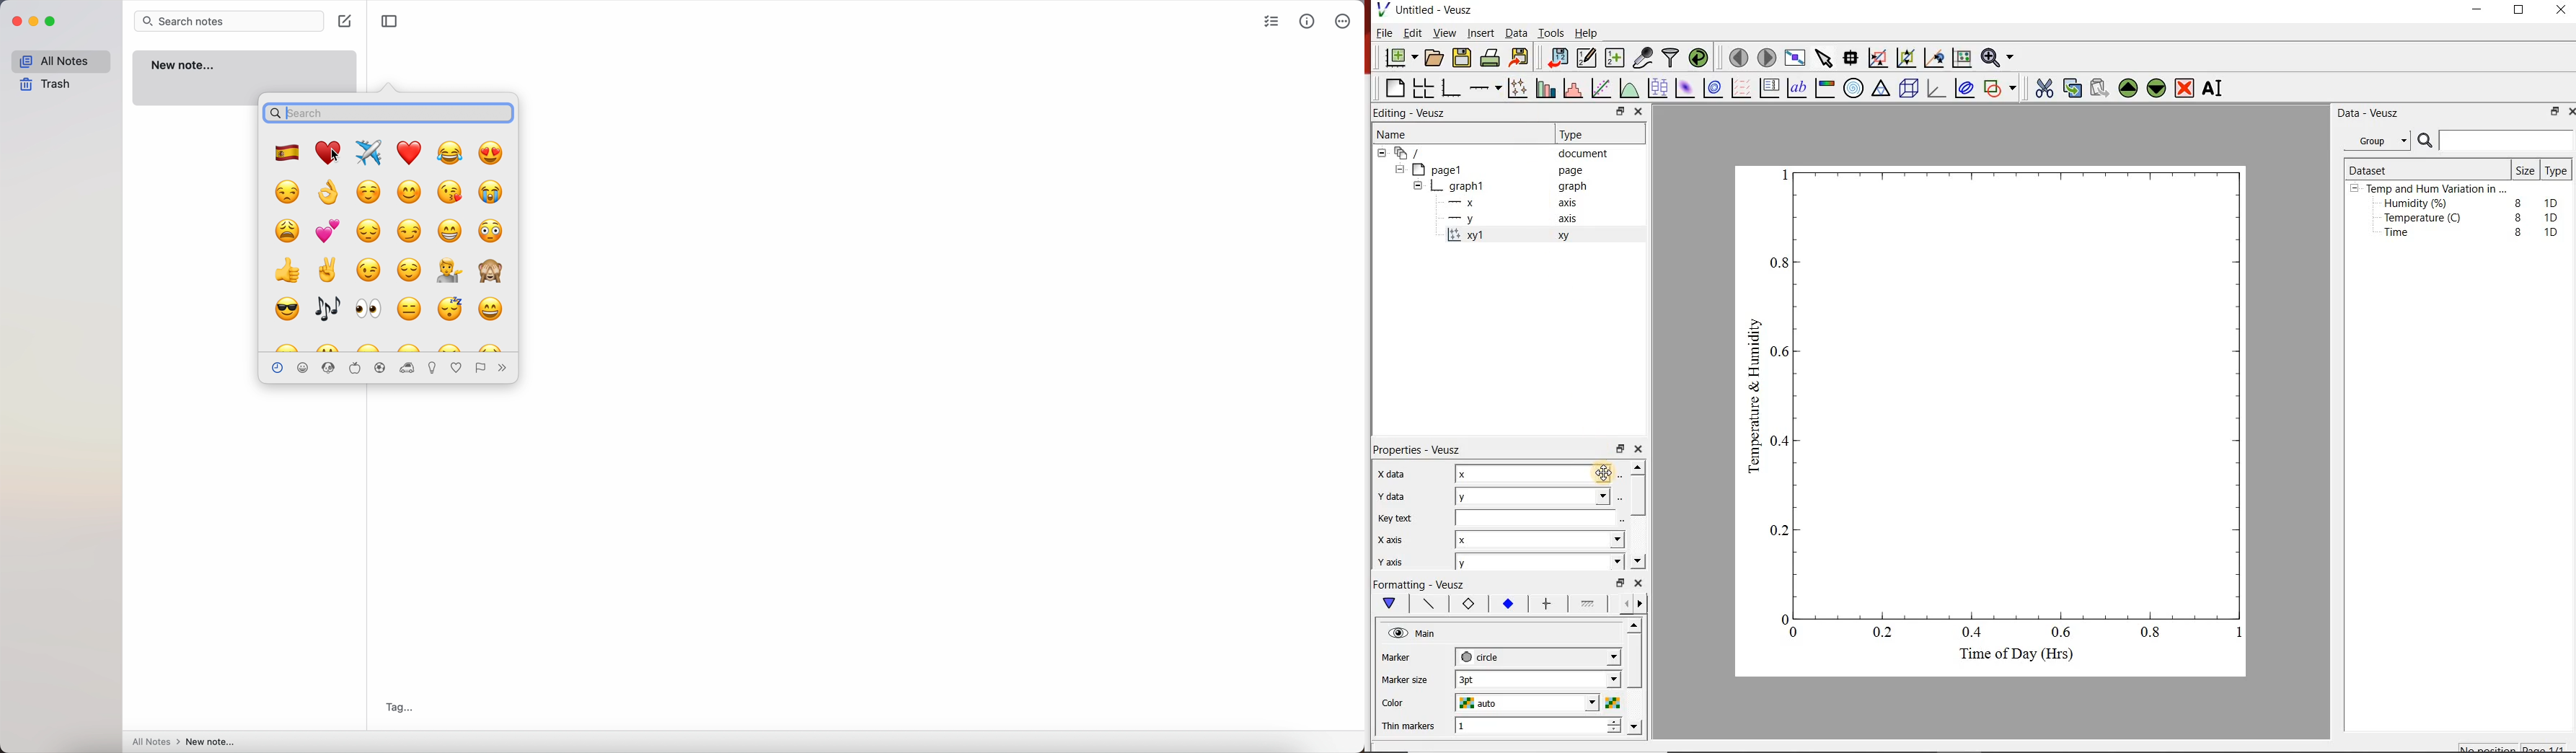 The image size is (2576, 756). I want to click on hide sub menu, so click(1418, 185).